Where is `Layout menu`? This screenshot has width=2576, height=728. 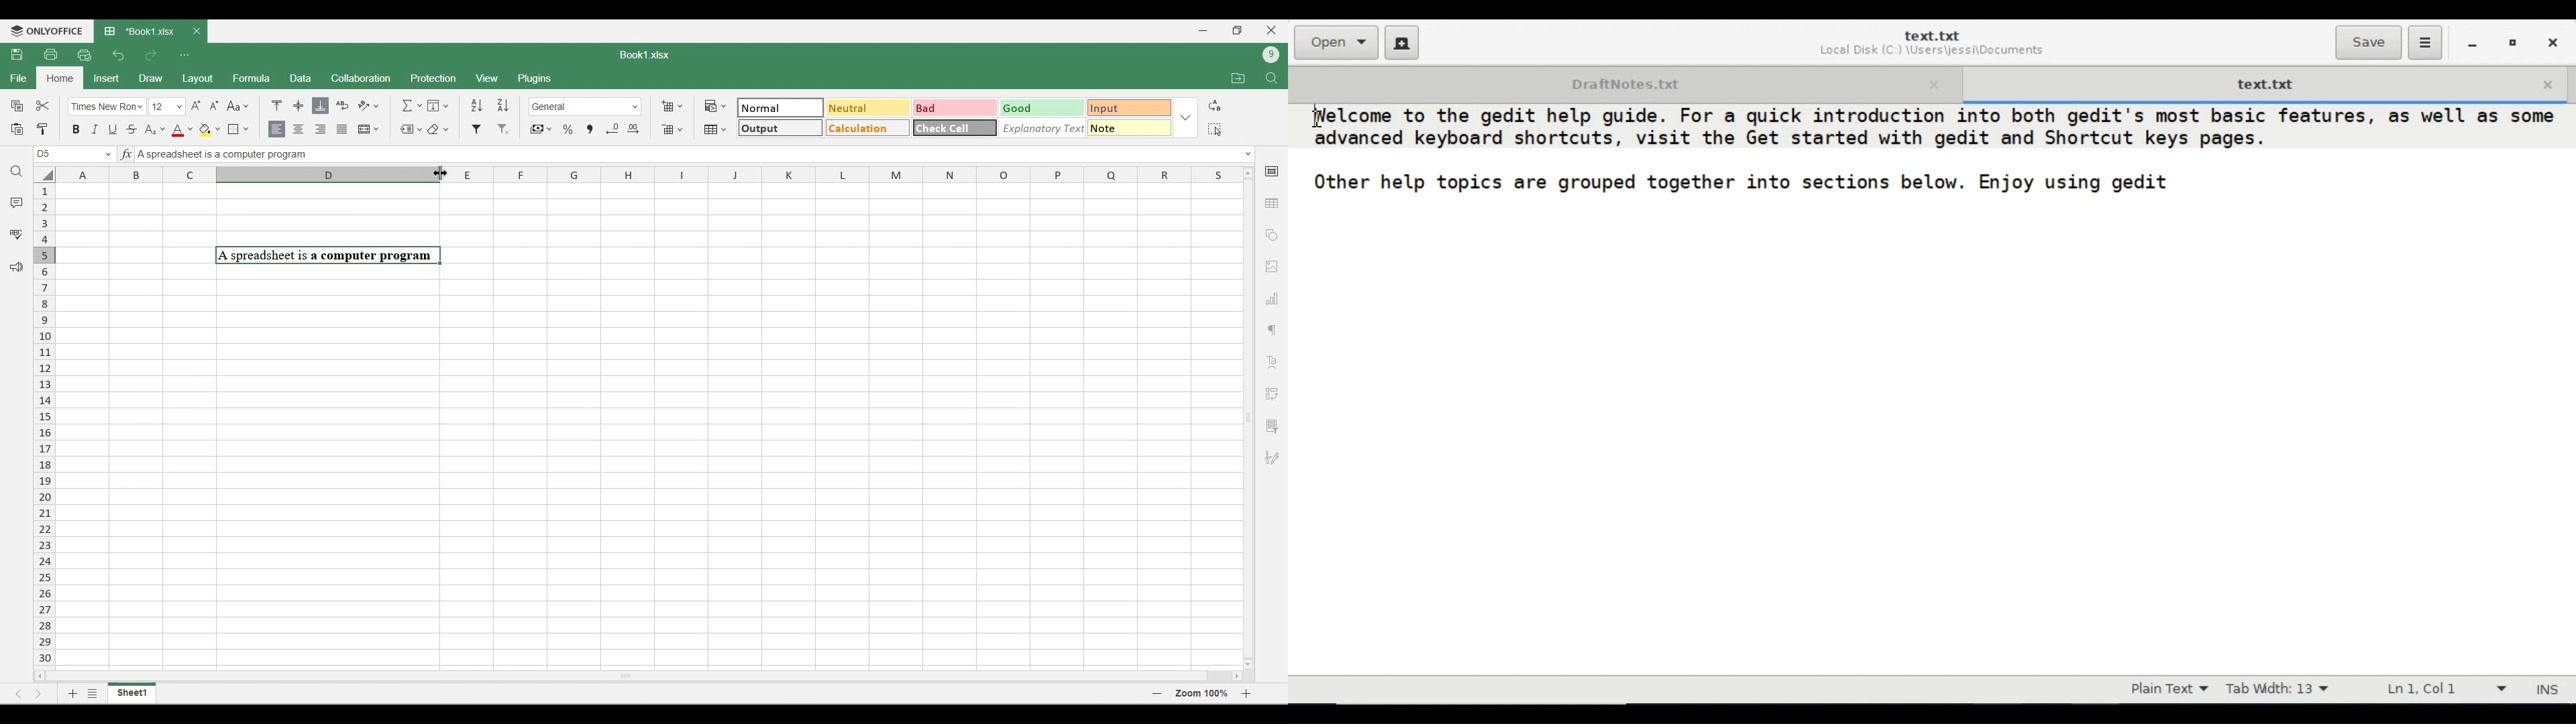 Layout menu is located at coordinates (199, 79).